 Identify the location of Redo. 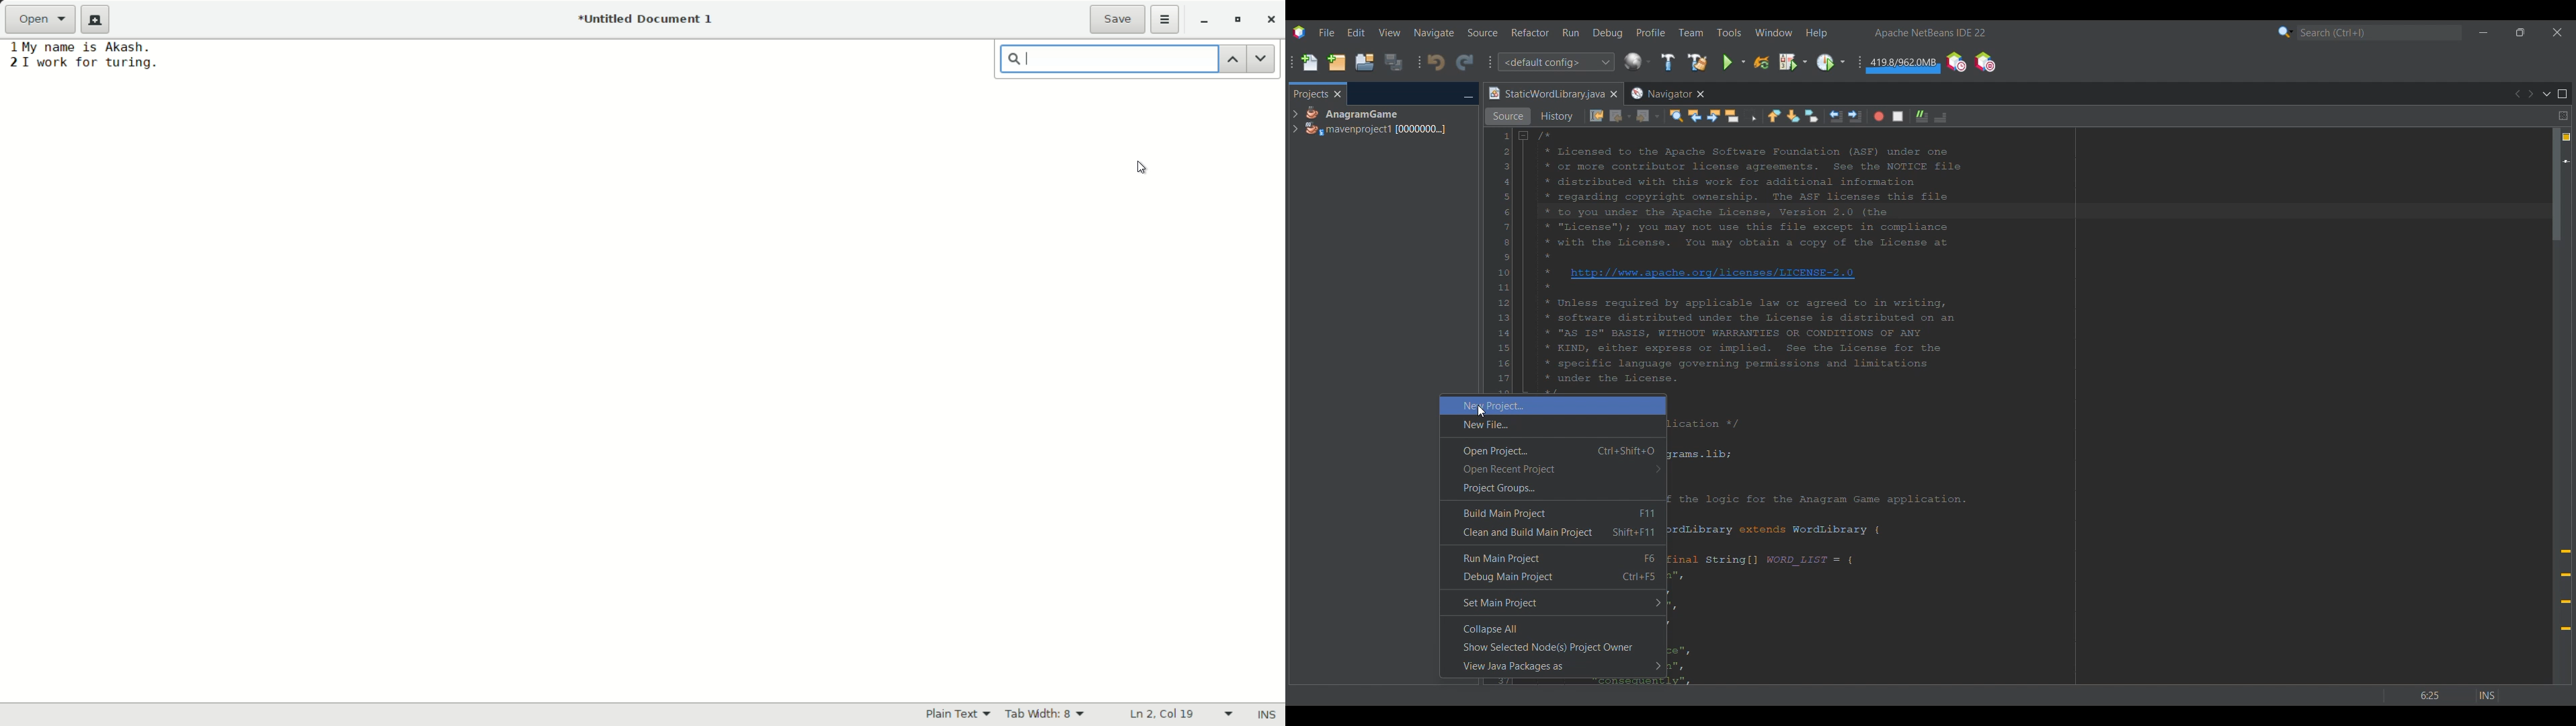
(1465, 62).